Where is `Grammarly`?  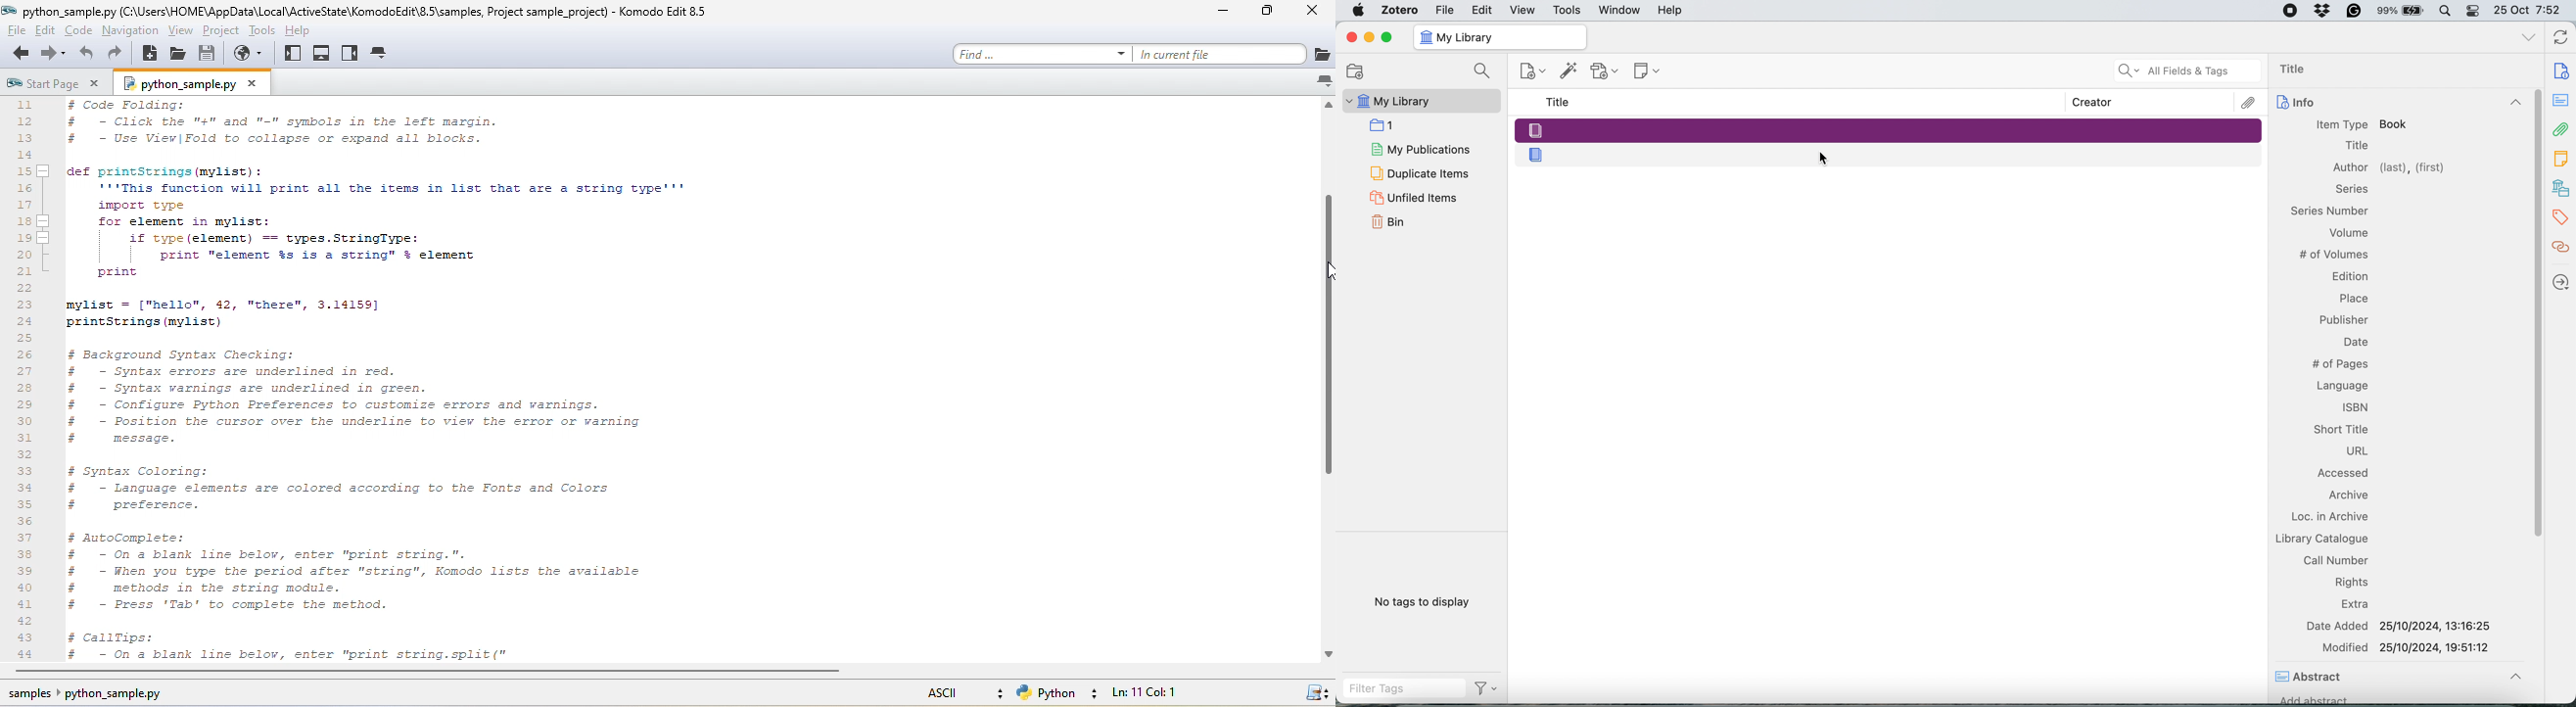
Grammarly is located at coordinates (2355, 10).